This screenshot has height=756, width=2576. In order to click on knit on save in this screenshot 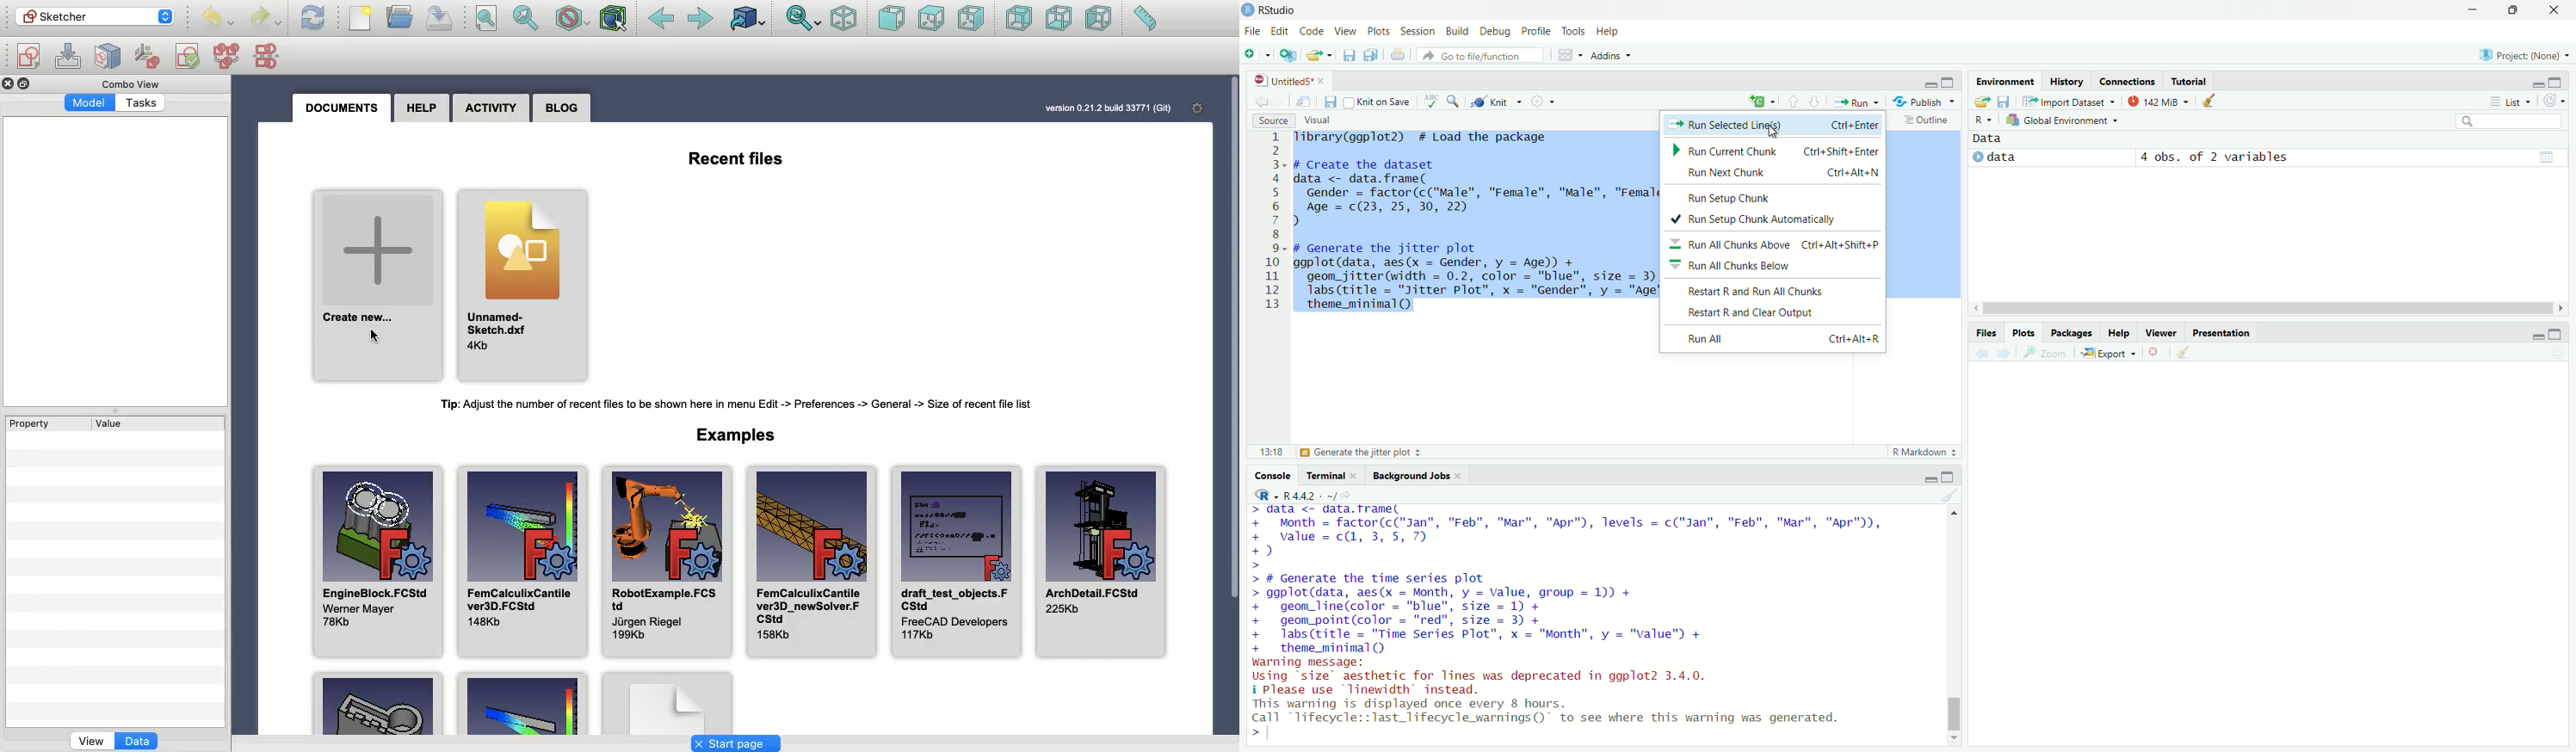, I will do `click(1380, 101)`.